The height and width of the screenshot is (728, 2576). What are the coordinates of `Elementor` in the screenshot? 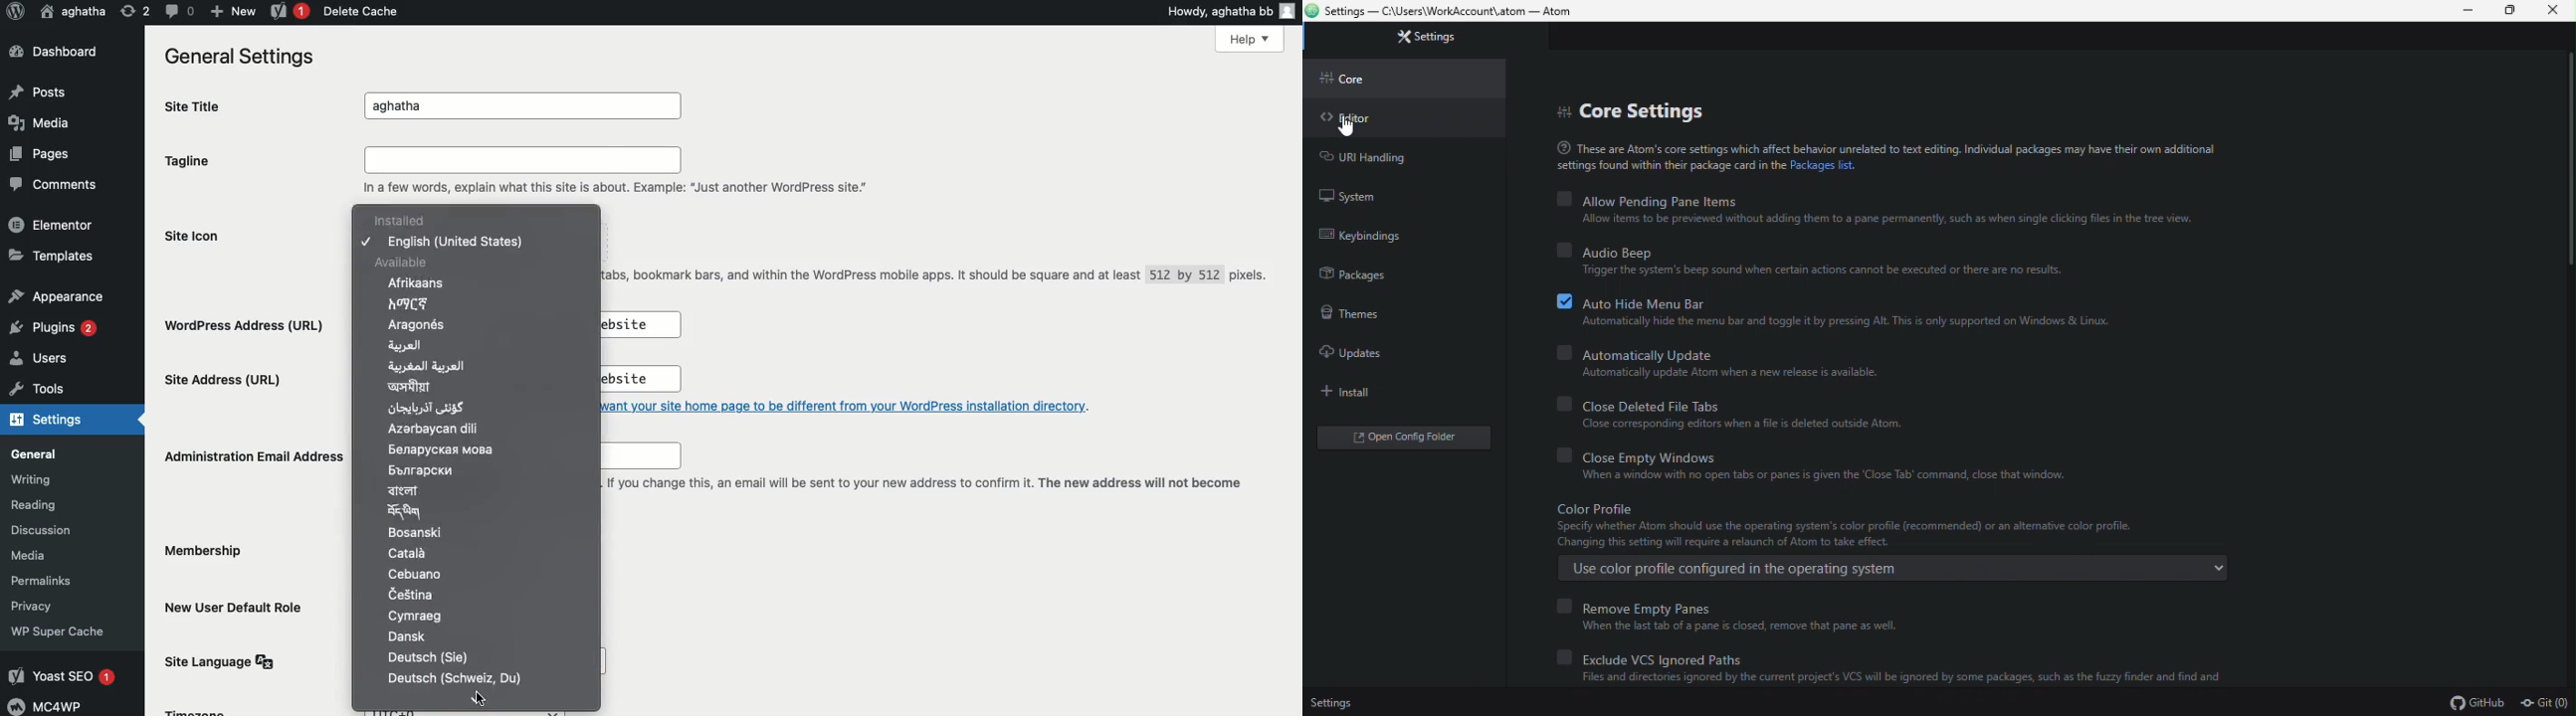 It's located at (52, 224).